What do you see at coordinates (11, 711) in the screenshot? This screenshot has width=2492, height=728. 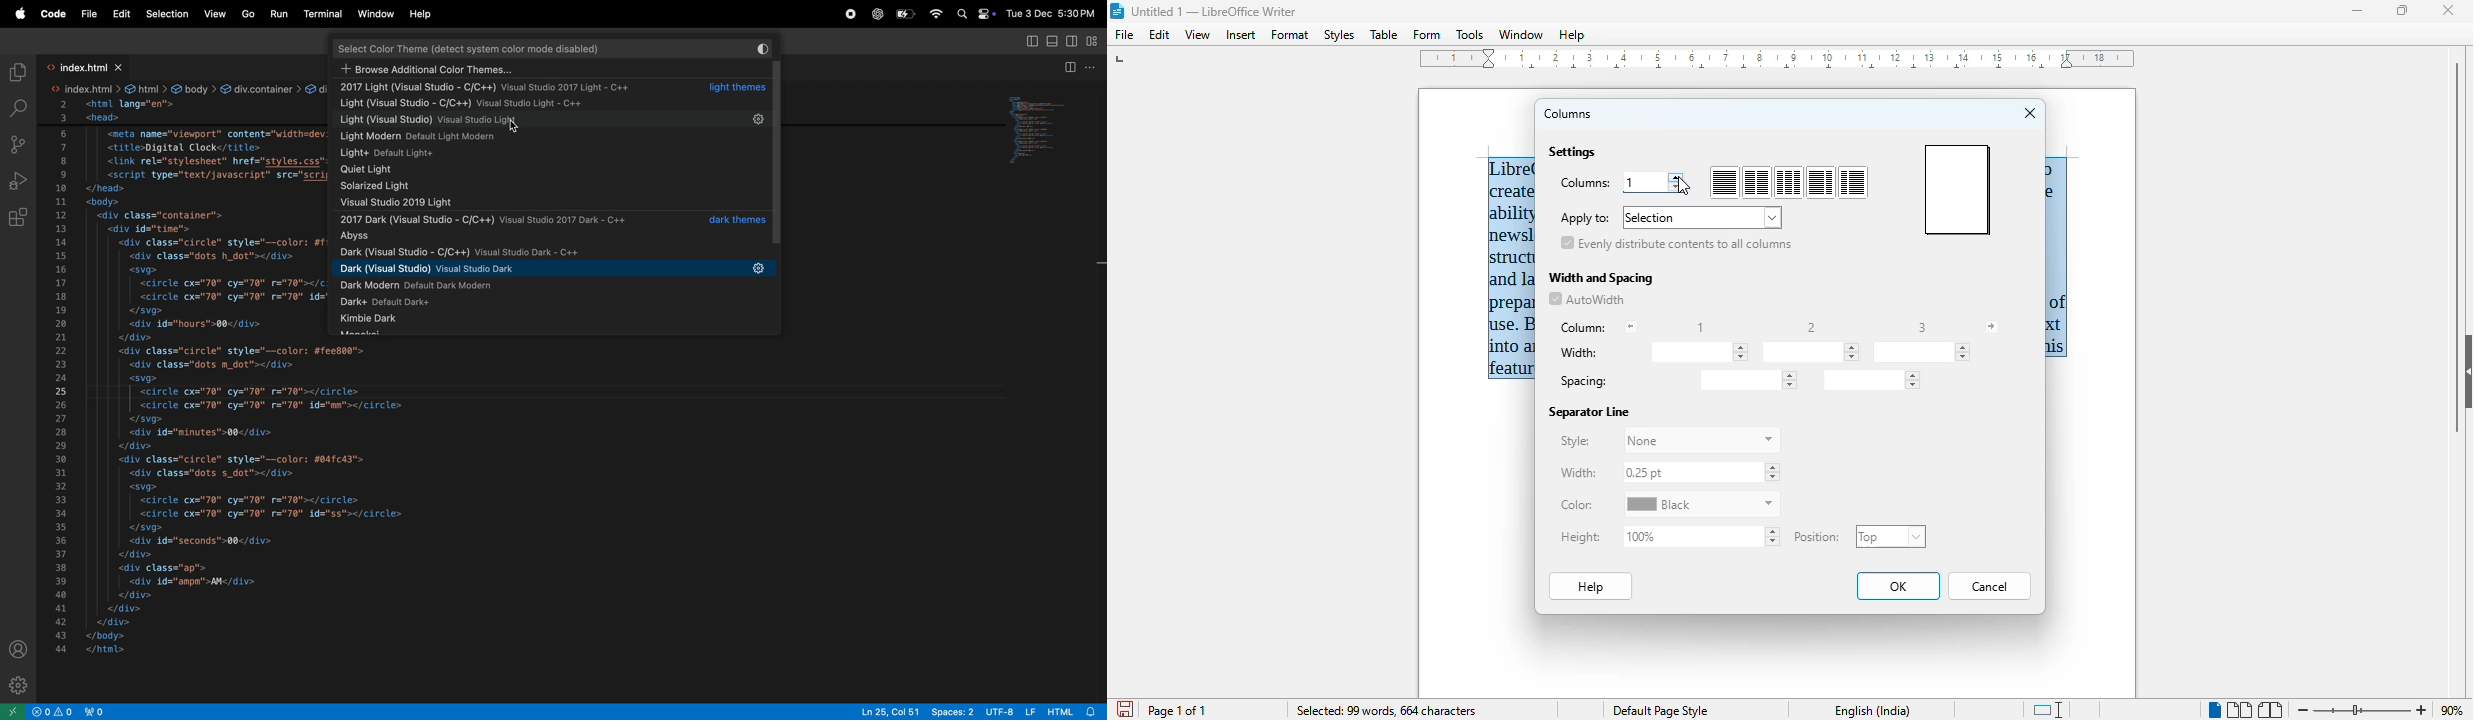 I see `new window` at bounding box center [11, 711].